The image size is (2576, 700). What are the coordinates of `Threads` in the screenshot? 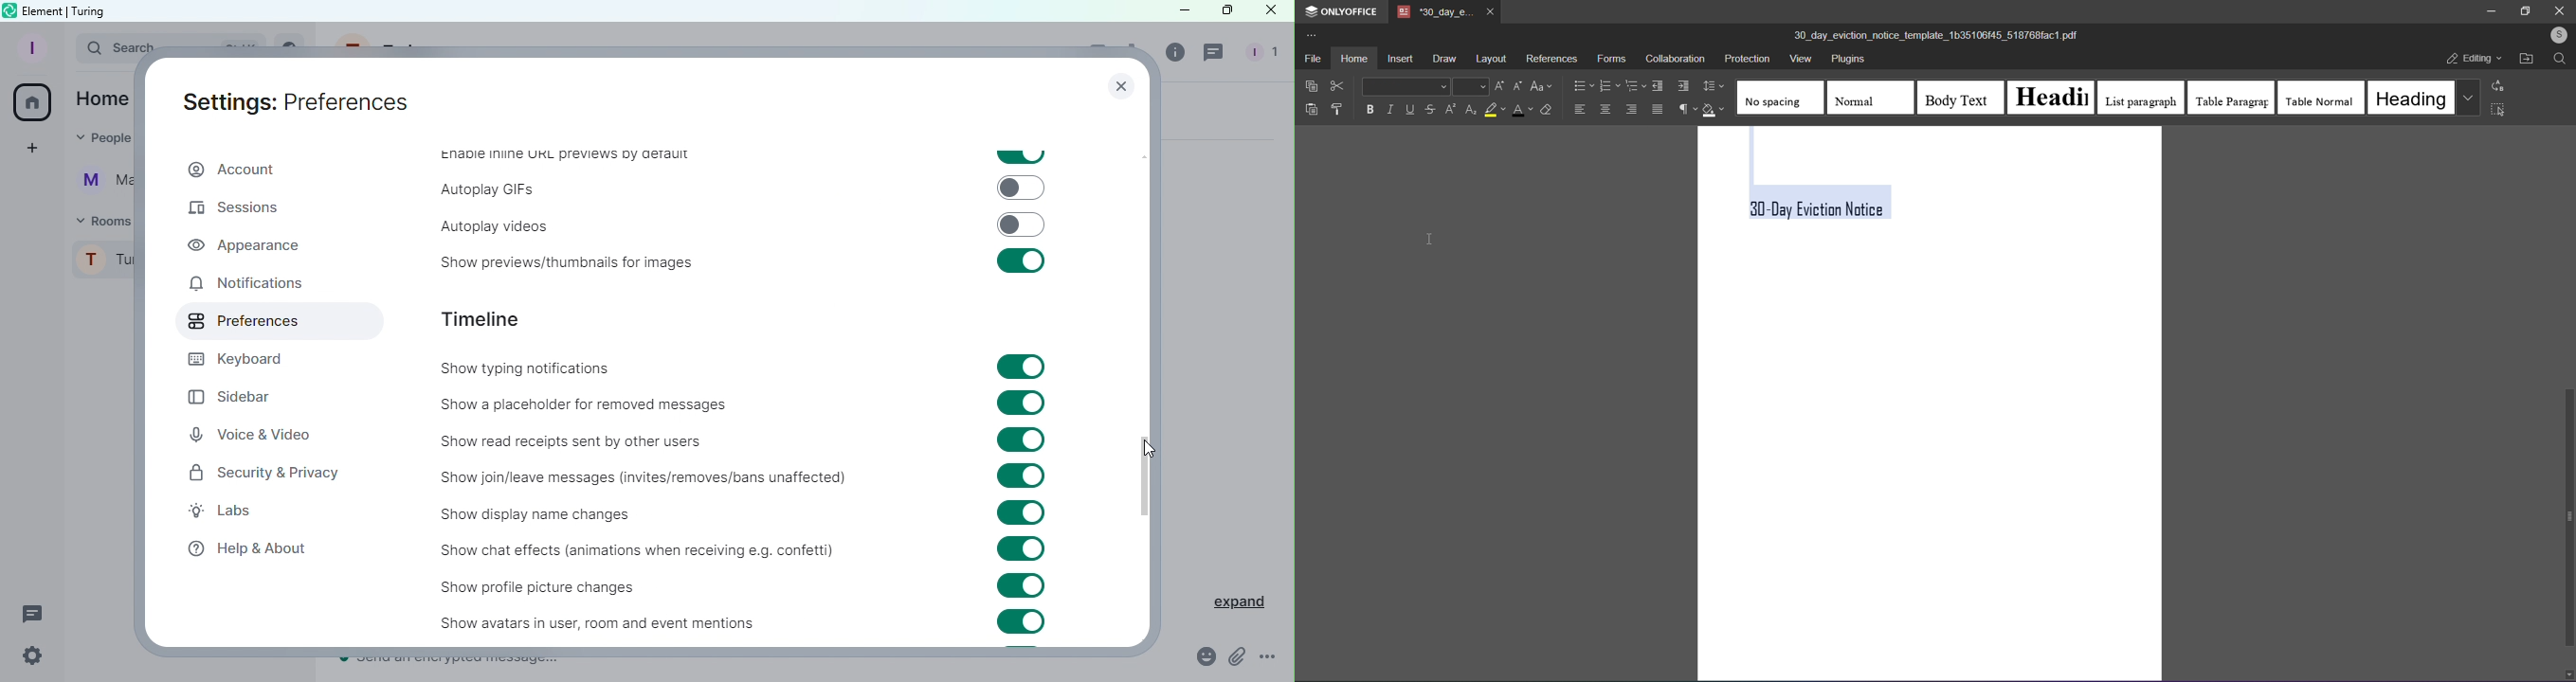 It's located at (1216, 55).